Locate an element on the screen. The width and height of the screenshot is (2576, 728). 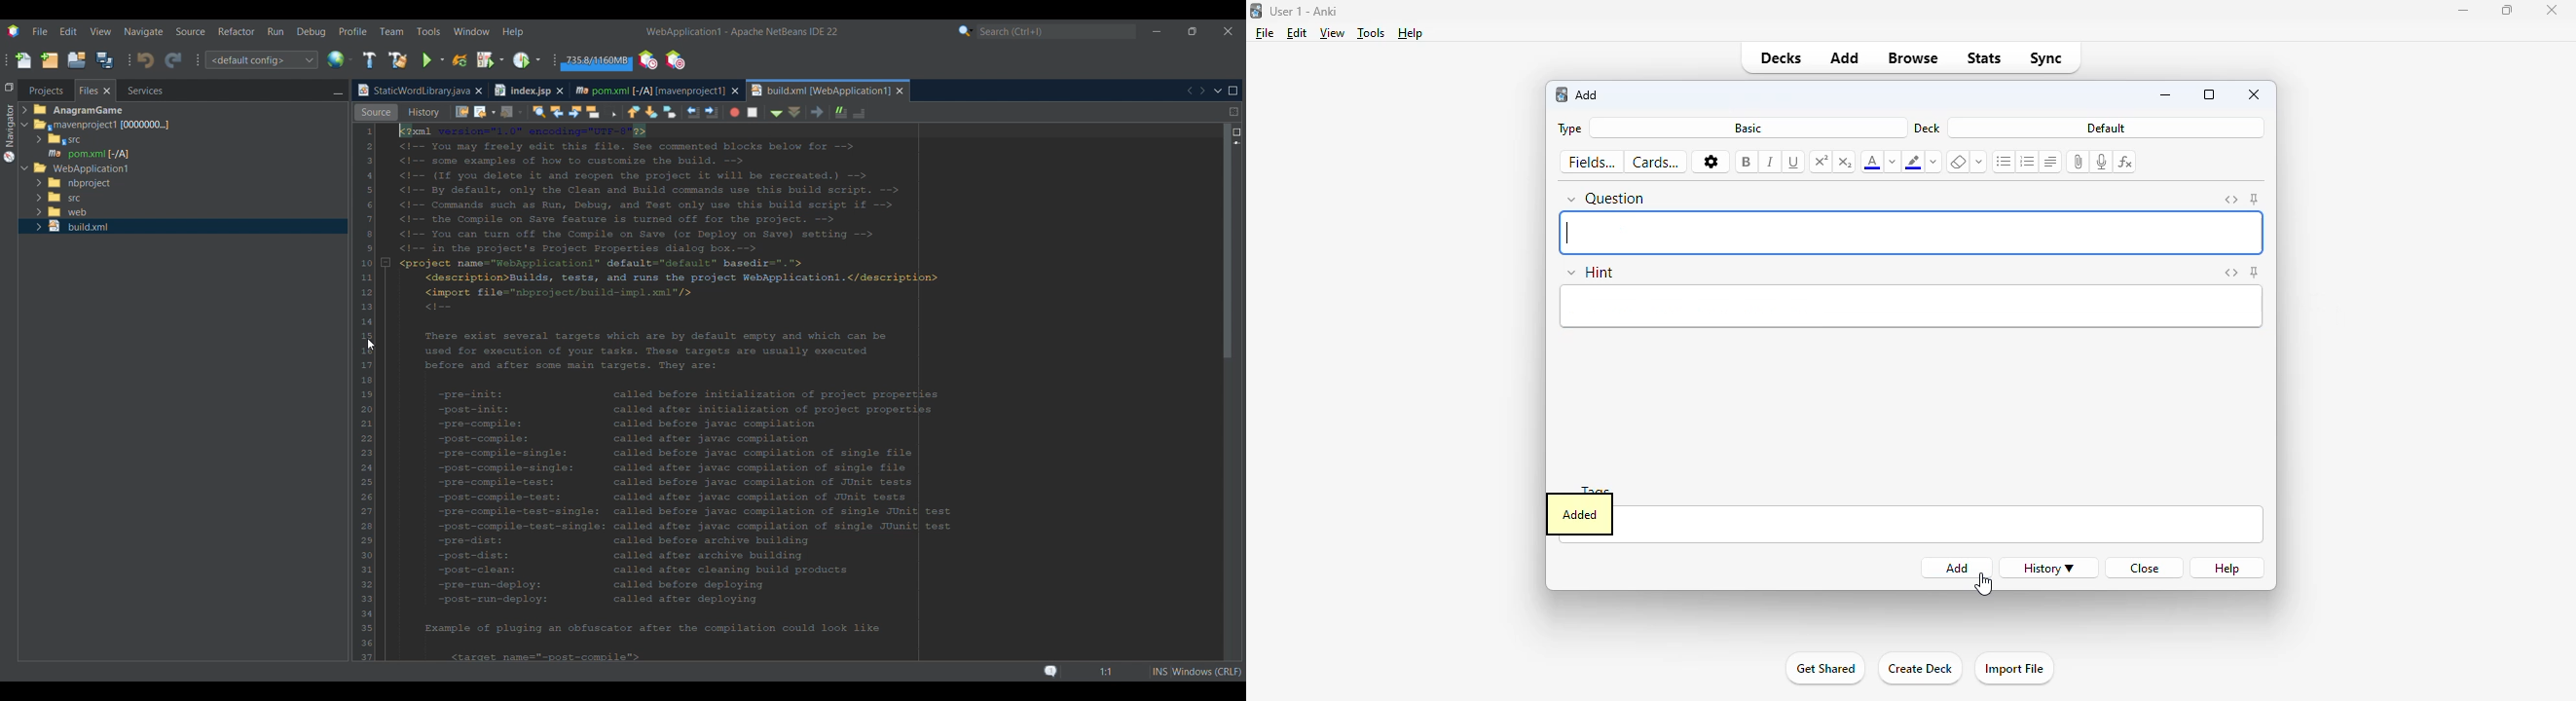
add is located at coordinates (1959, 569).